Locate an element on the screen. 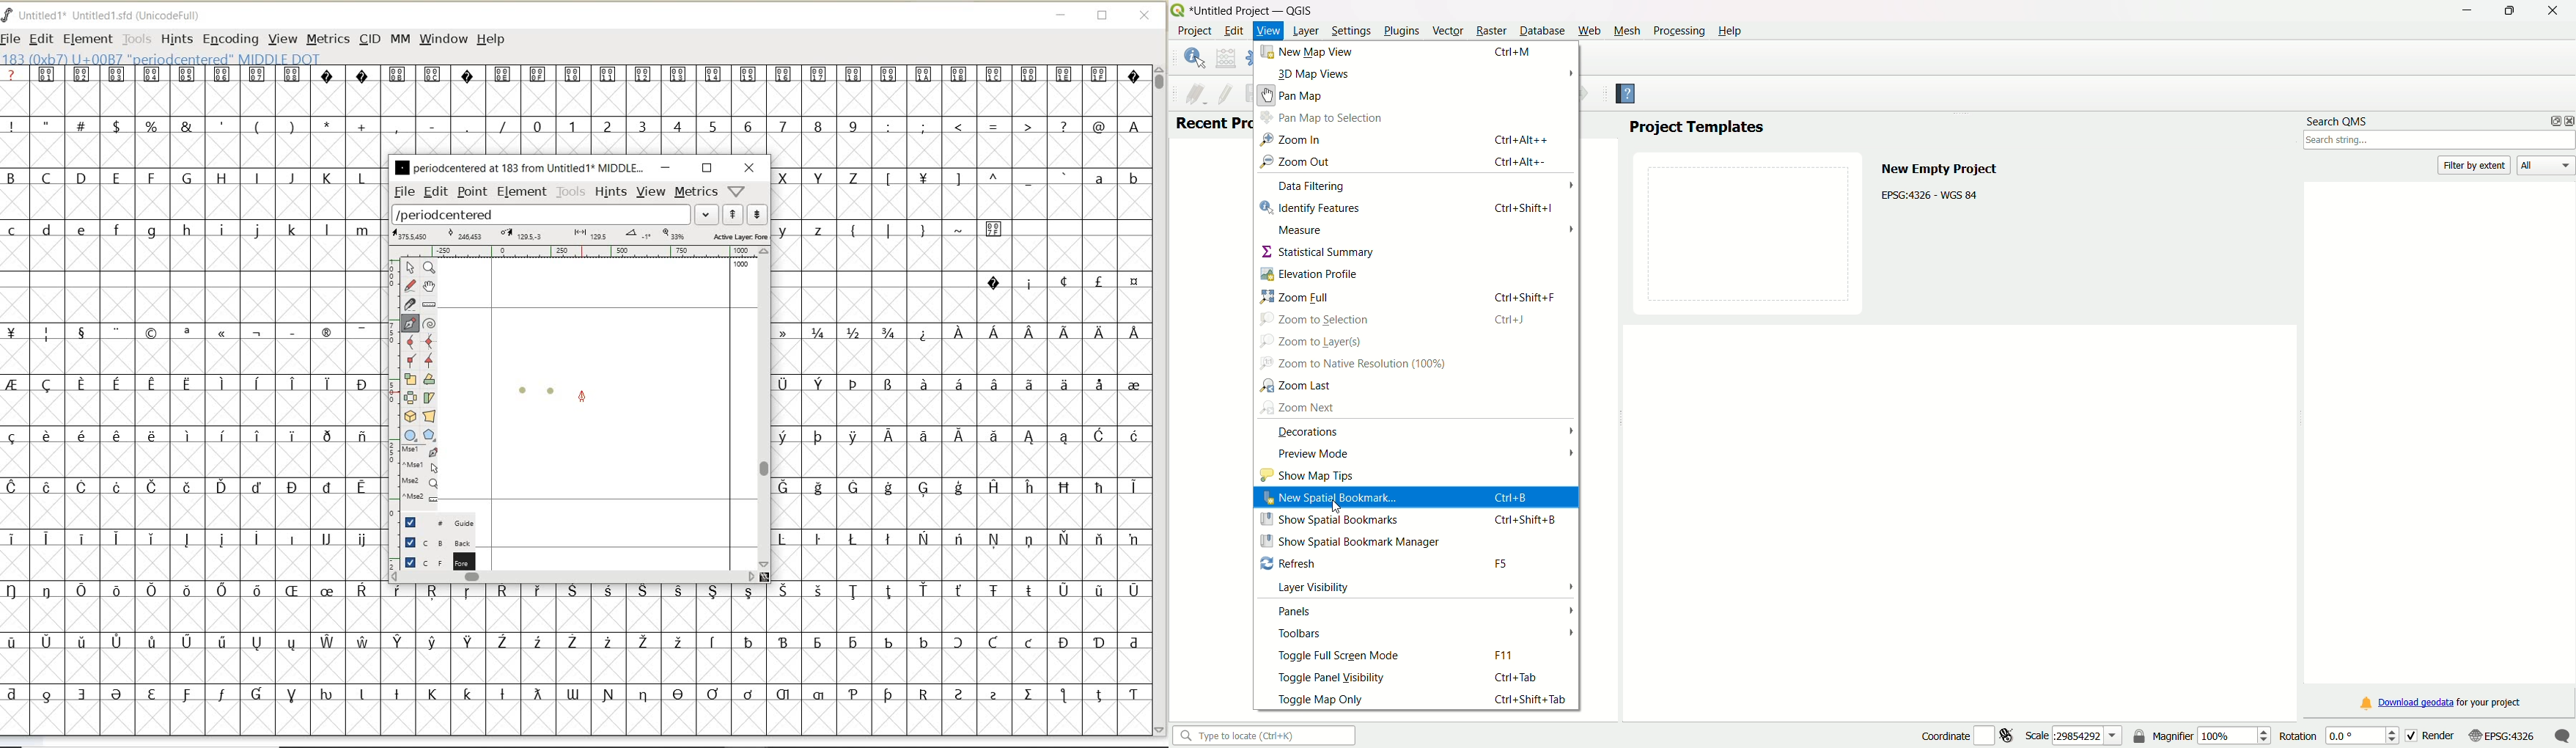 This screenshot has height=756, width=2576. EDIT is located at coordinates (41, 40).